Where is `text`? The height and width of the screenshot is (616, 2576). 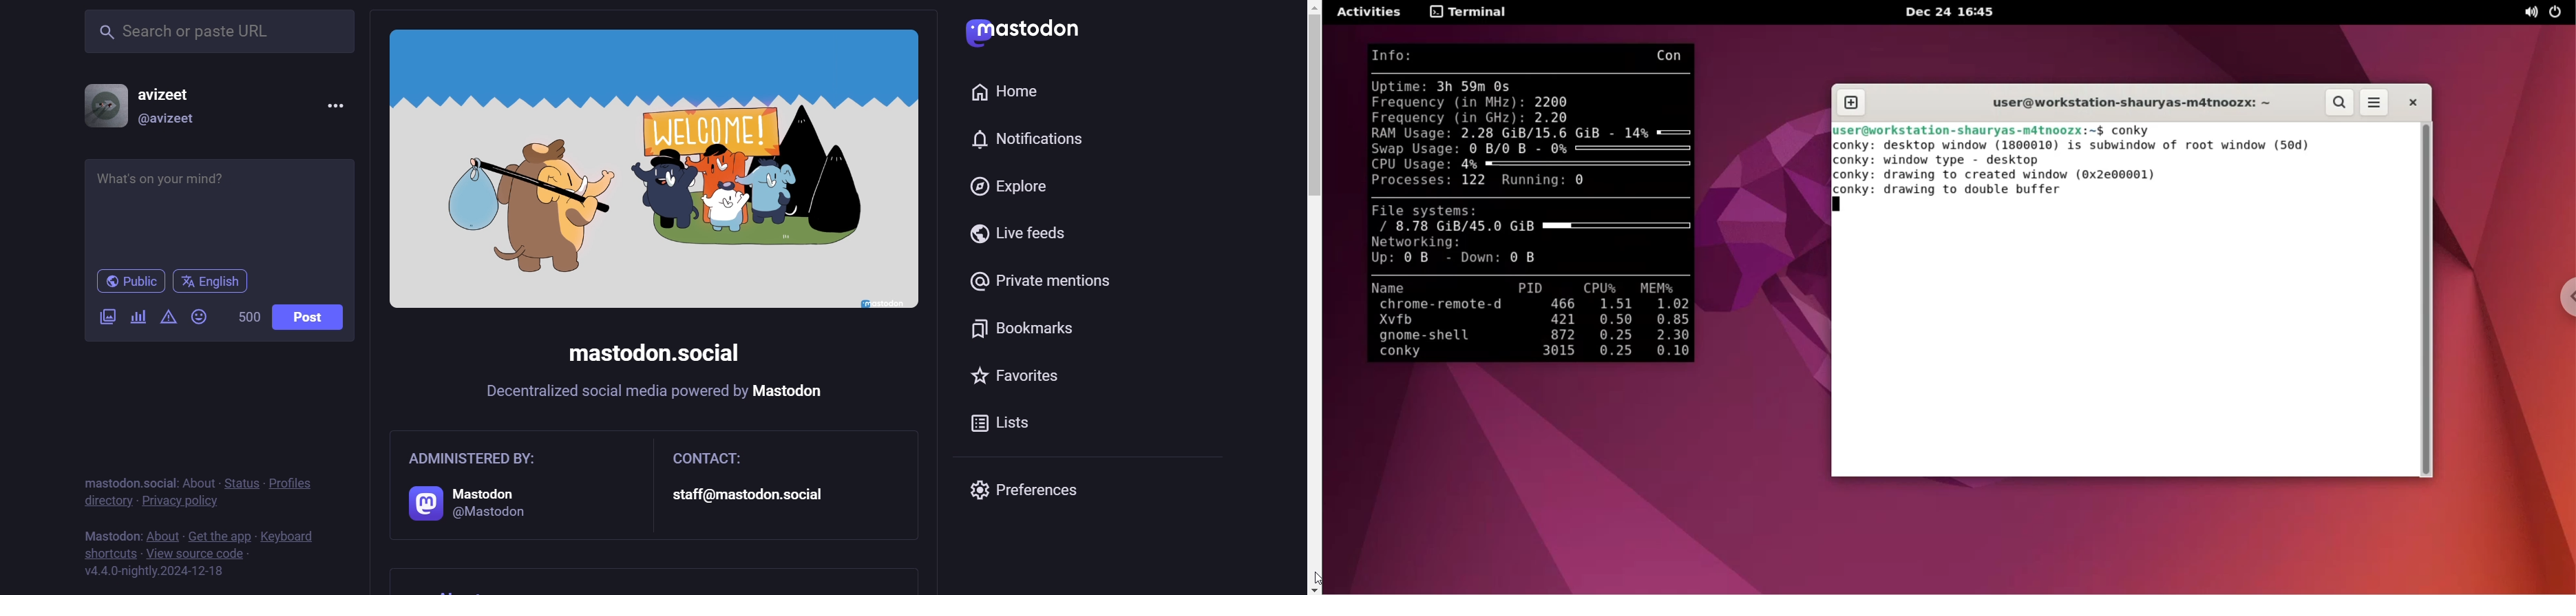 text is located at coordinates (126, 475).